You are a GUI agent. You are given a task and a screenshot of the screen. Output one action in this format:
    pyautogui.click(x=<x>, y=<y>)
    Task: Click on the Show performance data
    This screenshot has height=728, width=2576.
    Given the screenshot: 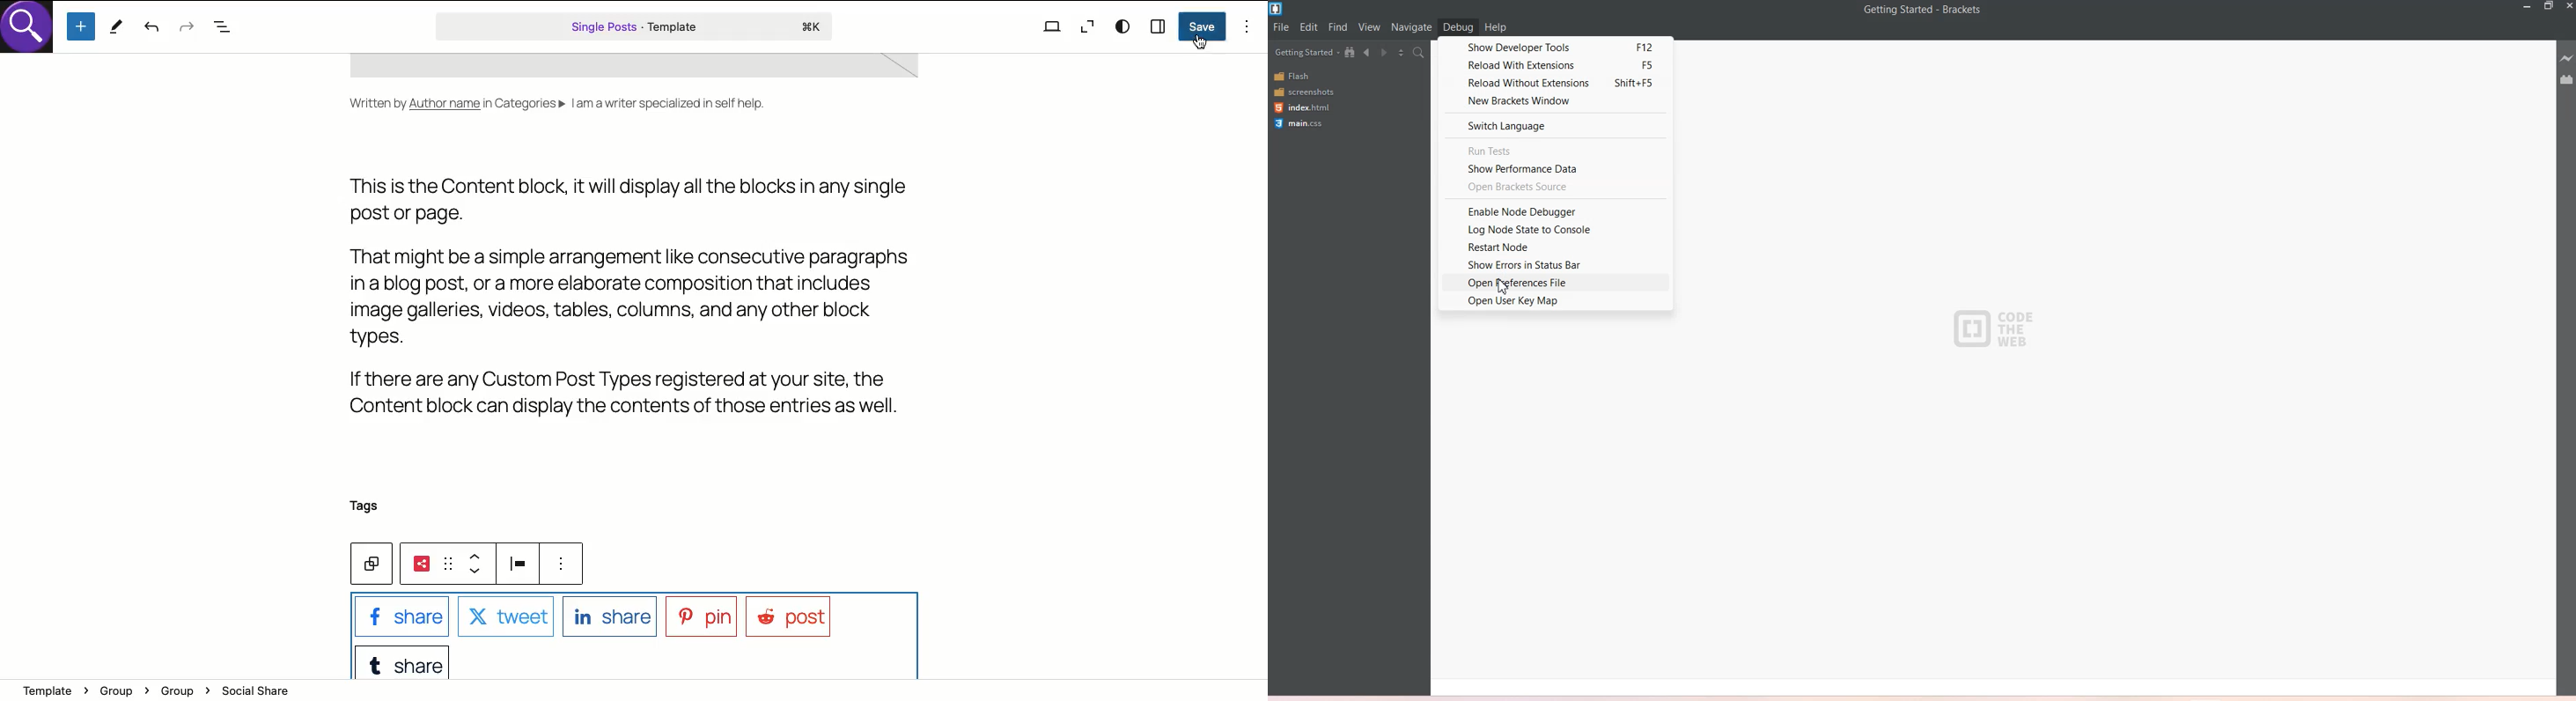 What is the action you would take?
    pyautogui.click(x=1556, y=168)
    